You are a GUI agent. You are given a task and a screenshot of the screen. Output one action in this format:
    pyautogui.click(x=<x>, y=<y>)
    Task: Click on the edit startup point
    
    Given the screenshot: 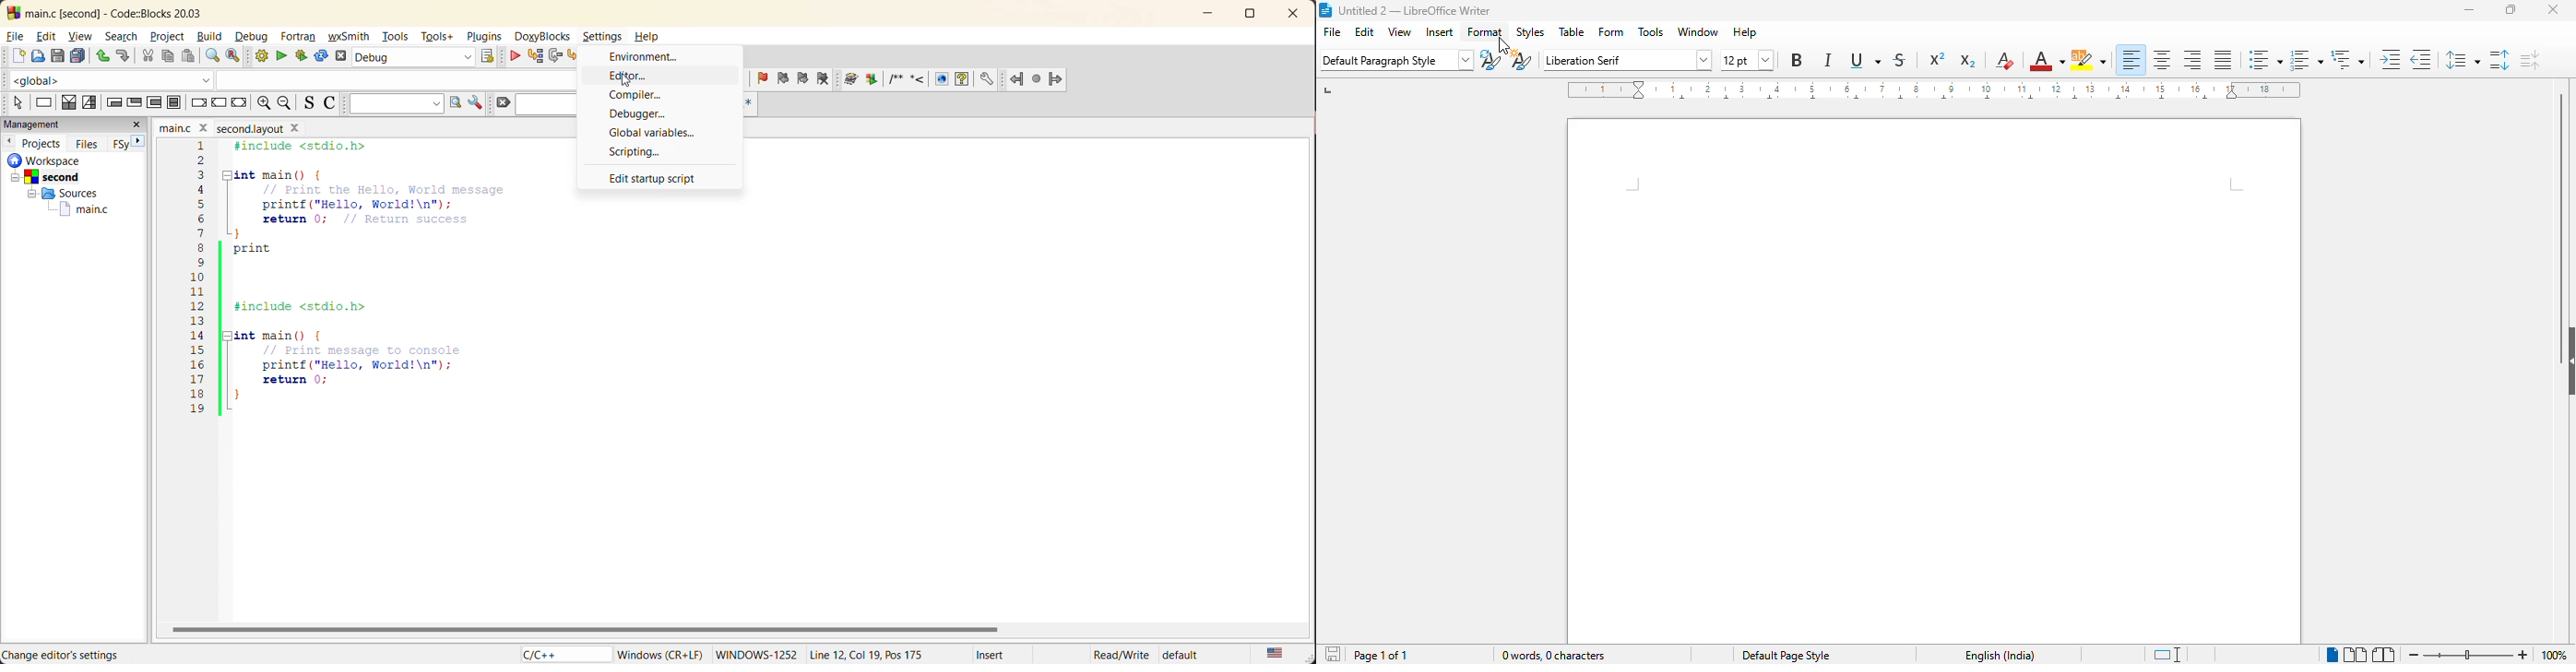 What is the action you would take?
    pyautogui.click(x=658, y=179)
    